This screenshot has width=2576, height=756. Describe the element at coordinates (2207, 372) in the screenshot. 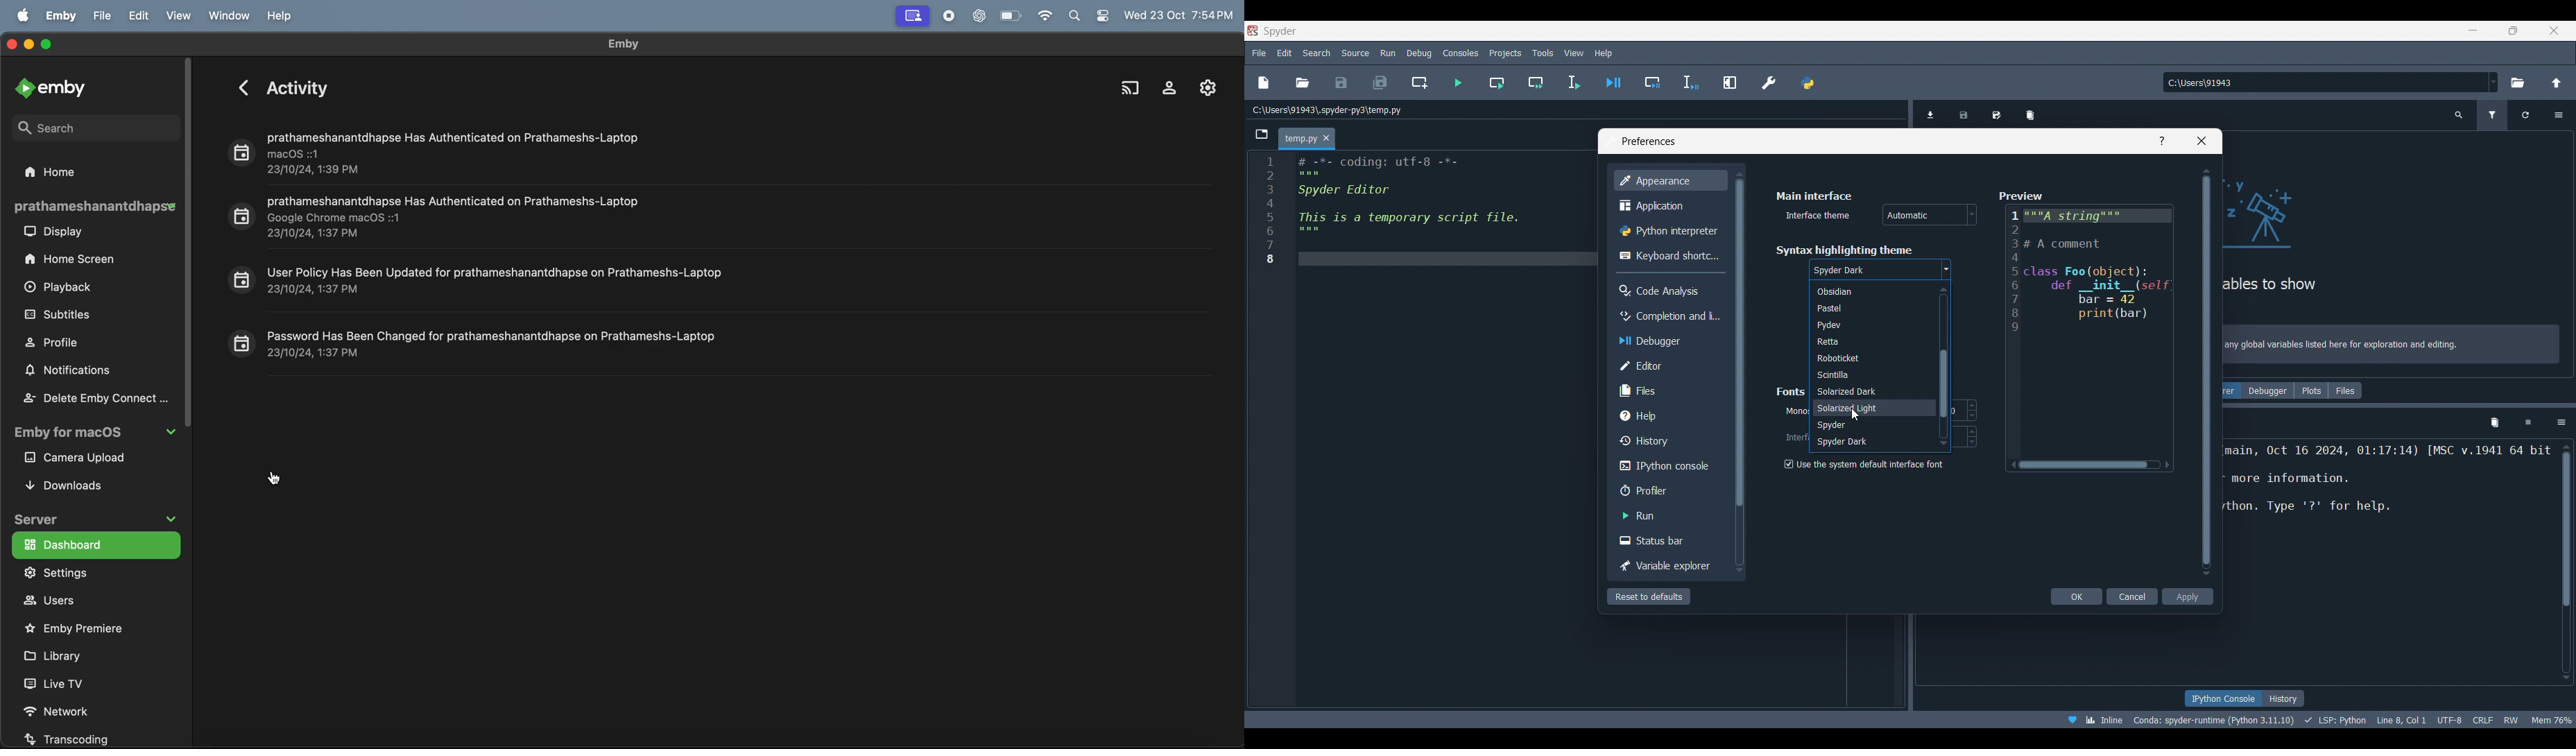

I see `Vertical slide bar` at that location.